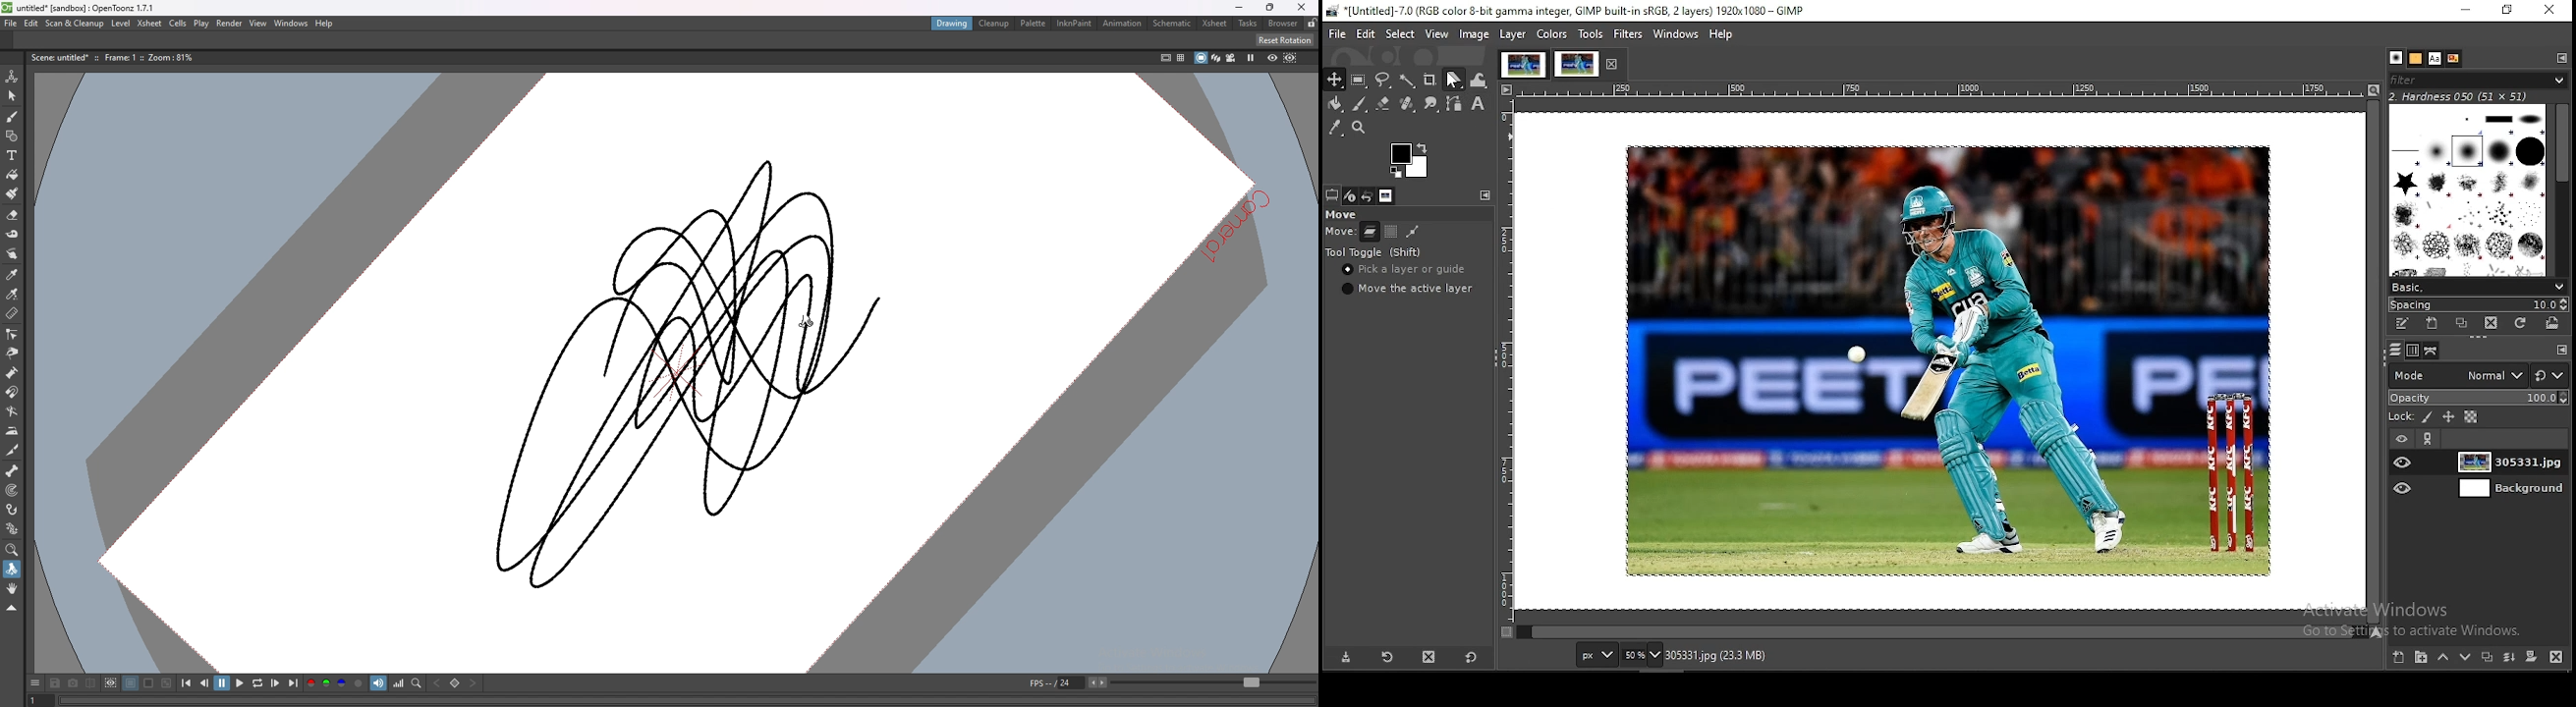 The width and height of the screenshot is (2576, 728). I want to click on reset rotation , so click(1284, 39).